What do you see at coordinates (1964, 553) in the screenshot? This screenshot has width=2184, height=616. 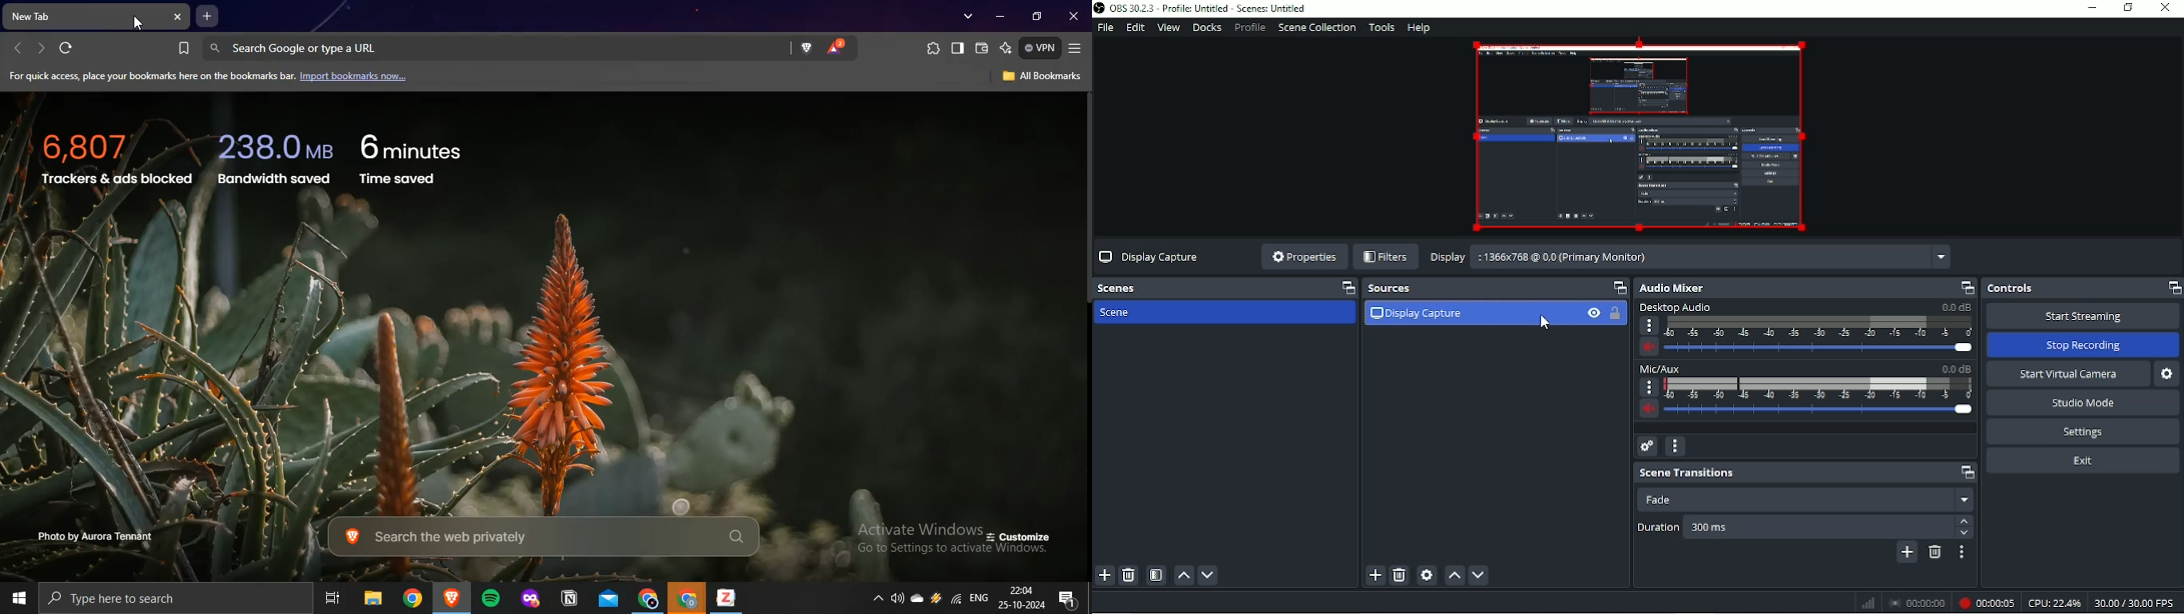 I see `Transition properties` at bounding box center [1964, 553].